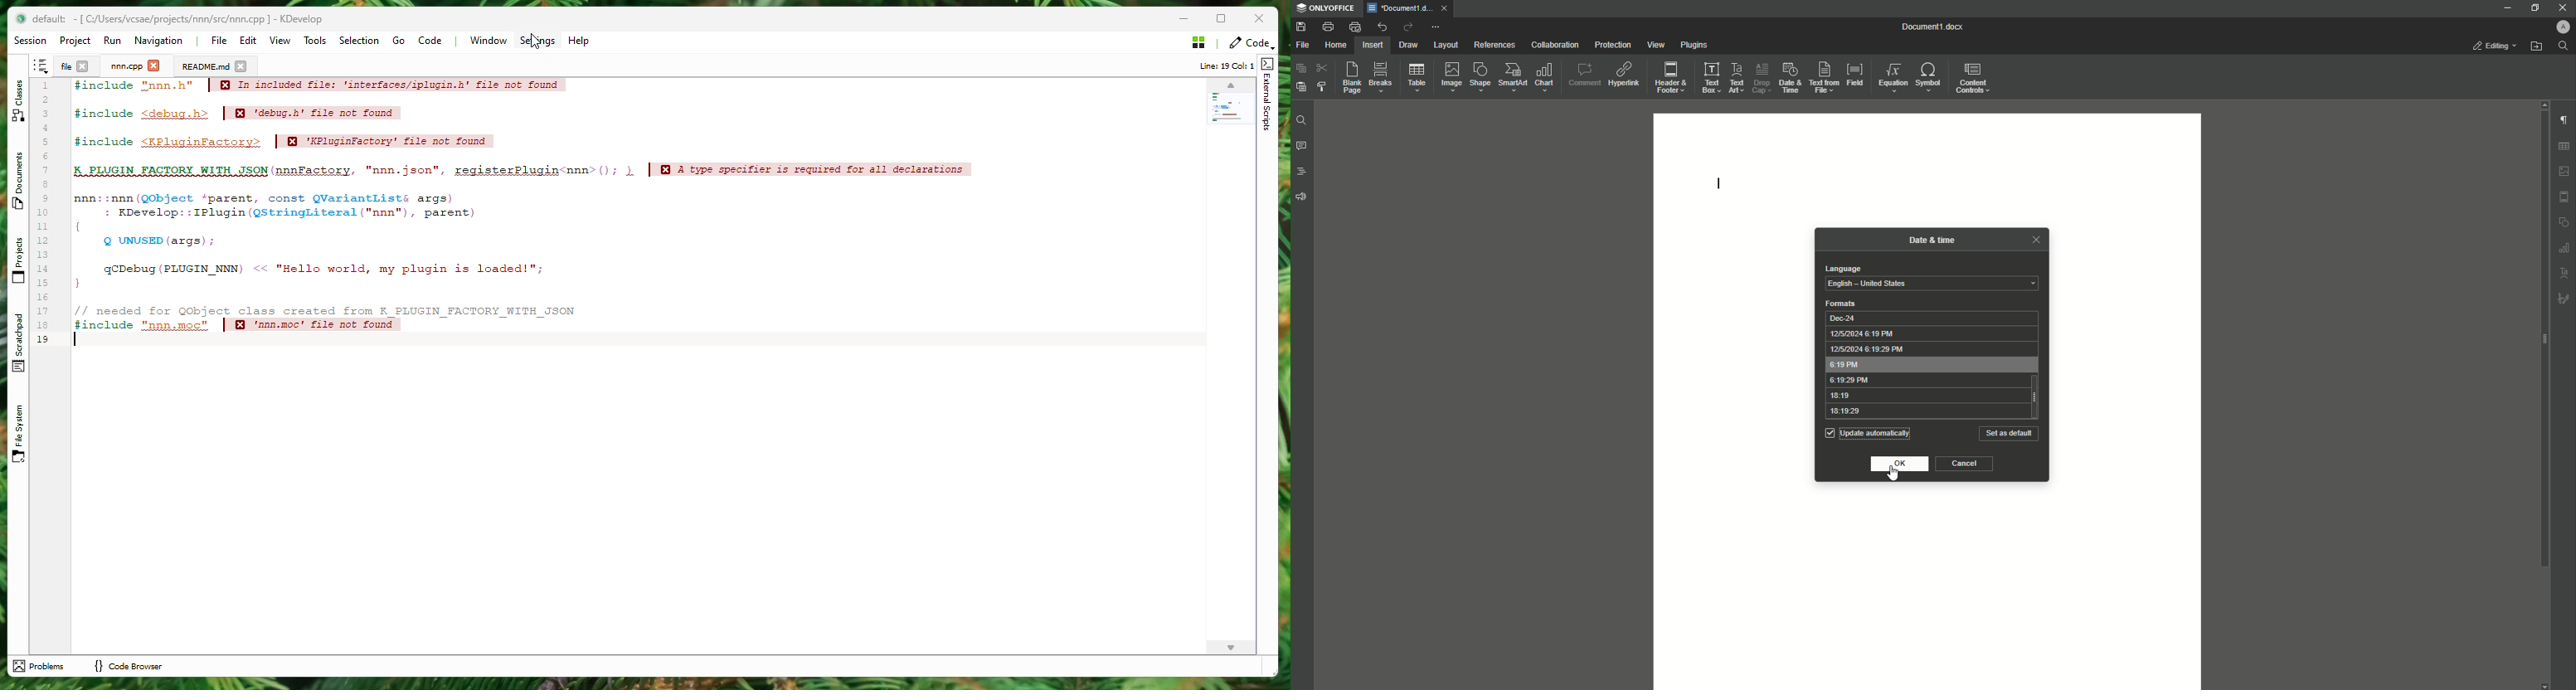  I want to click on Field, so click(1856, 75).